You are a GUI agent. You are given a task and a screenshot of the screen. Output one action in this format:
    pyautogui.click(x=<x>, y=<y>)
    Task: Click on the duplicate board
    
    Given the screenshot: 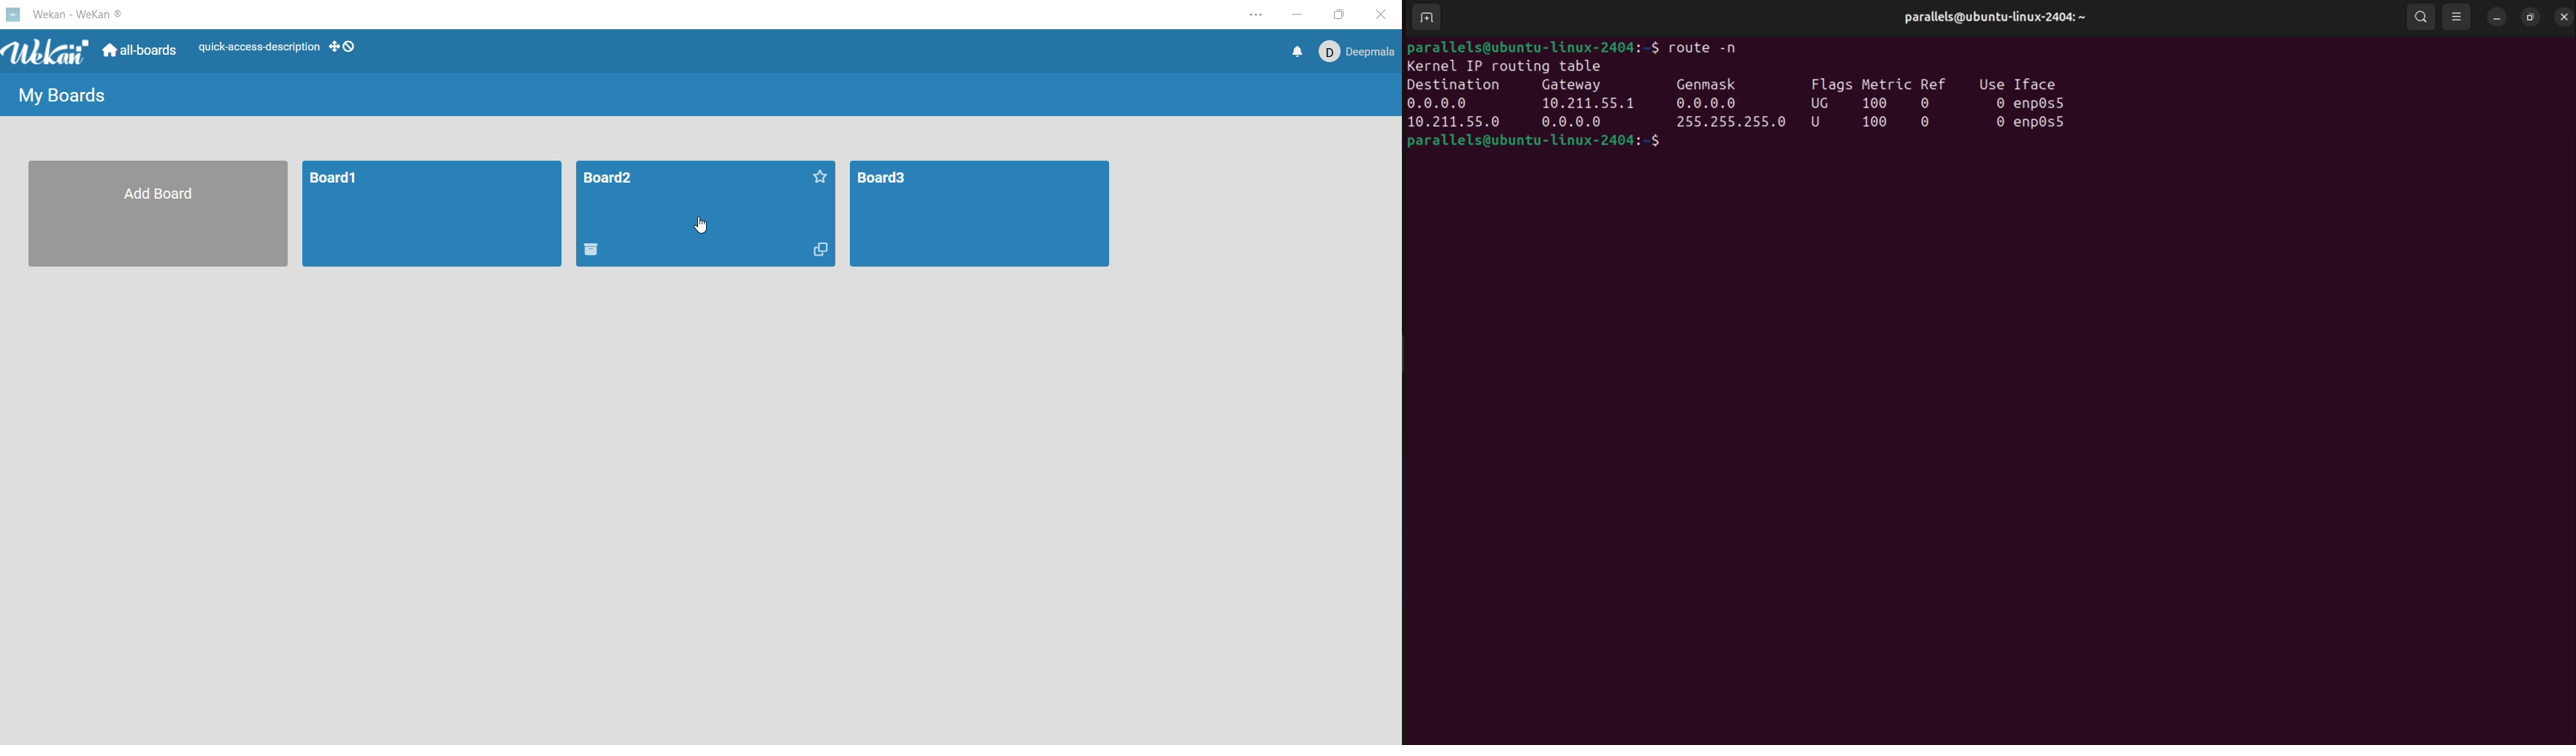 What is the action you would take?
    pyautogui.click(x=820, y=247)
    